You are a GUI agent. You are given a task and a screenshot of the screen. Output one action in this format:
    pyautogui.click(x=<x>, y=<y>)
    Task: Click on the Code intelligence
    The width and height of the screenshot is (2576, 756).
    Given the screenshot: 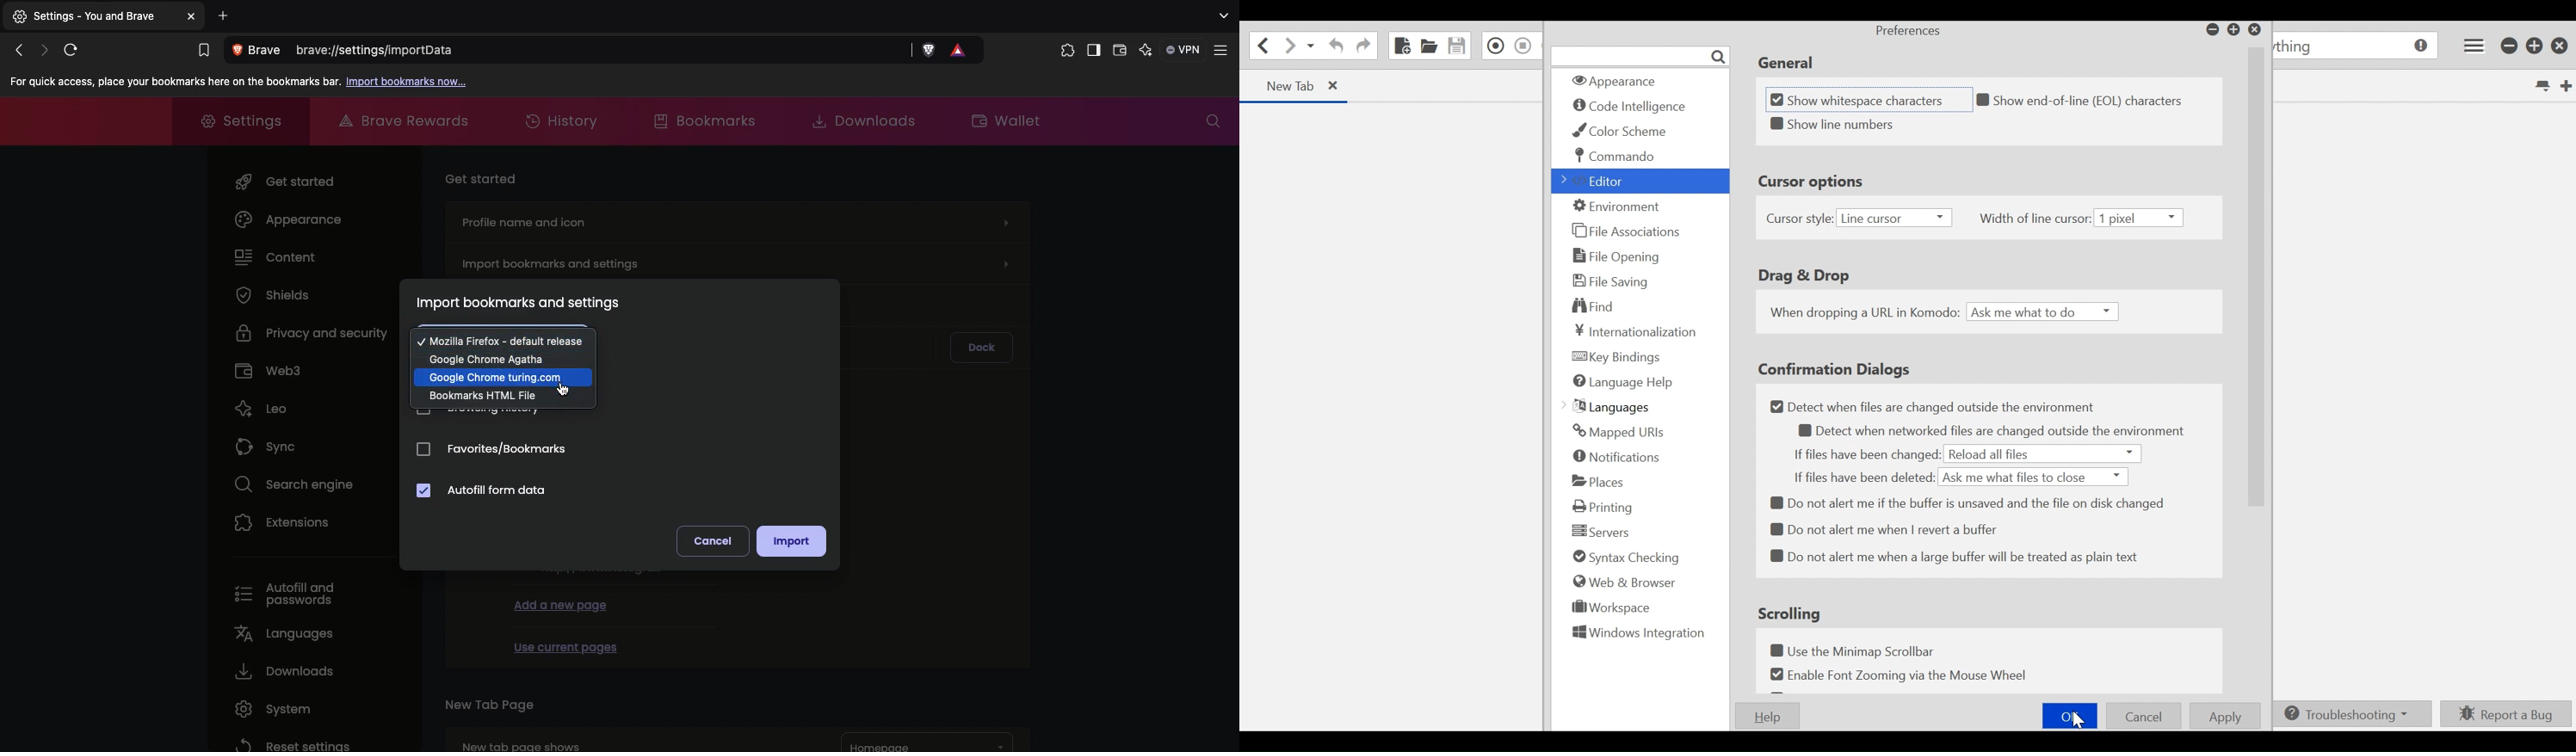 What is the action you would take?
    pyautogui.click(x=1633, y=107)
    